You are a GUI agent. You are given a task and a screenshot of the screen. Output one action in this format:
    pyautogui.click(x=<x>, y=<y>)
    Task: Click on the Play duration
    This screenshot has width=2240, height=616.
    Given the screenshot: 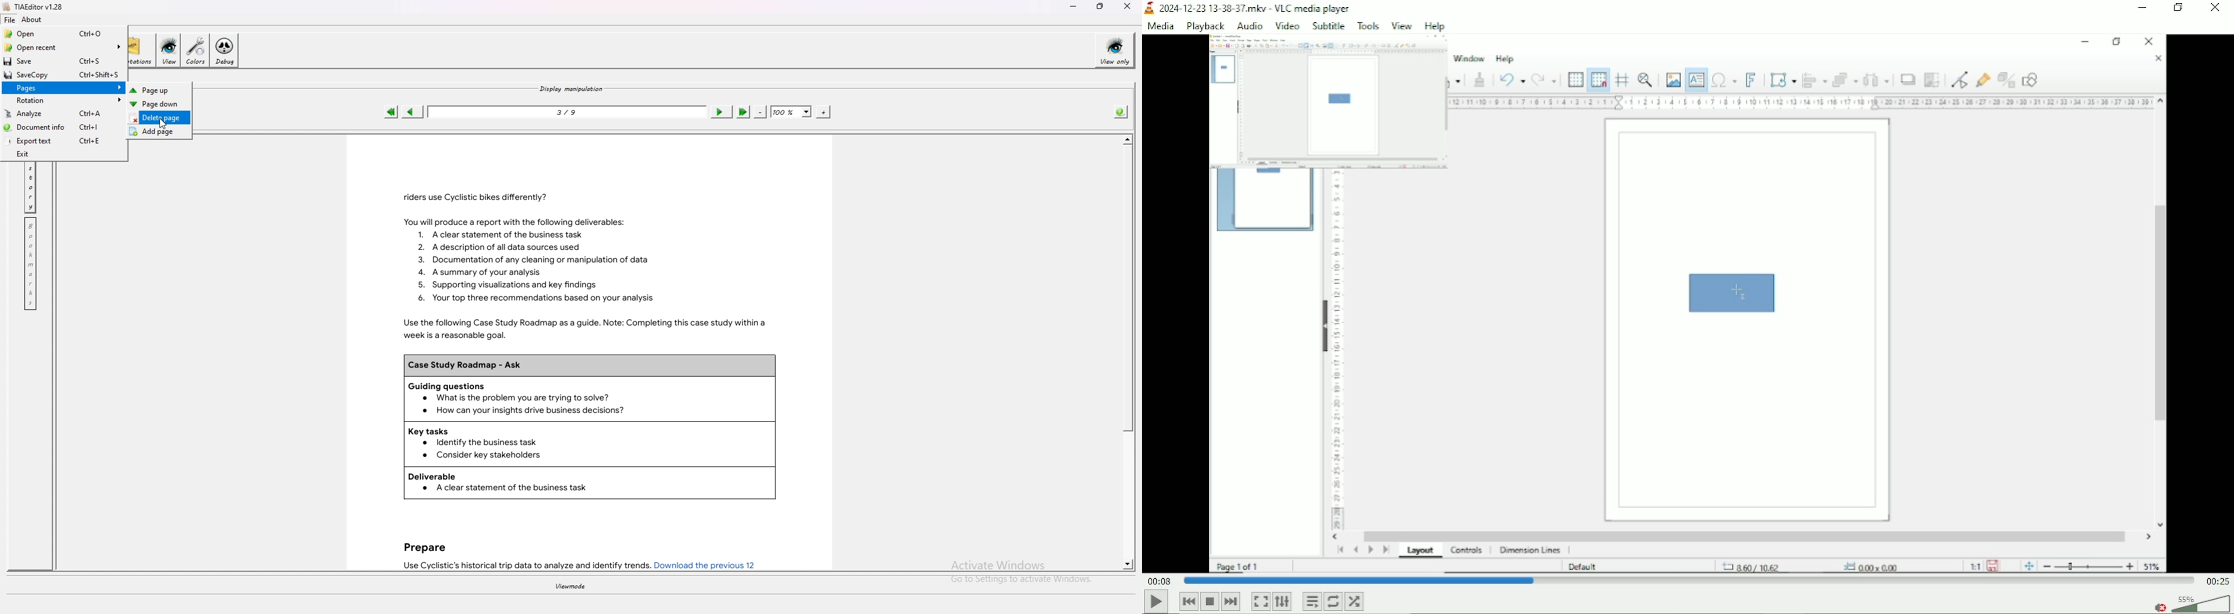 What is the action you would take?
    pyautogui.click(x=1689, y=581)
    